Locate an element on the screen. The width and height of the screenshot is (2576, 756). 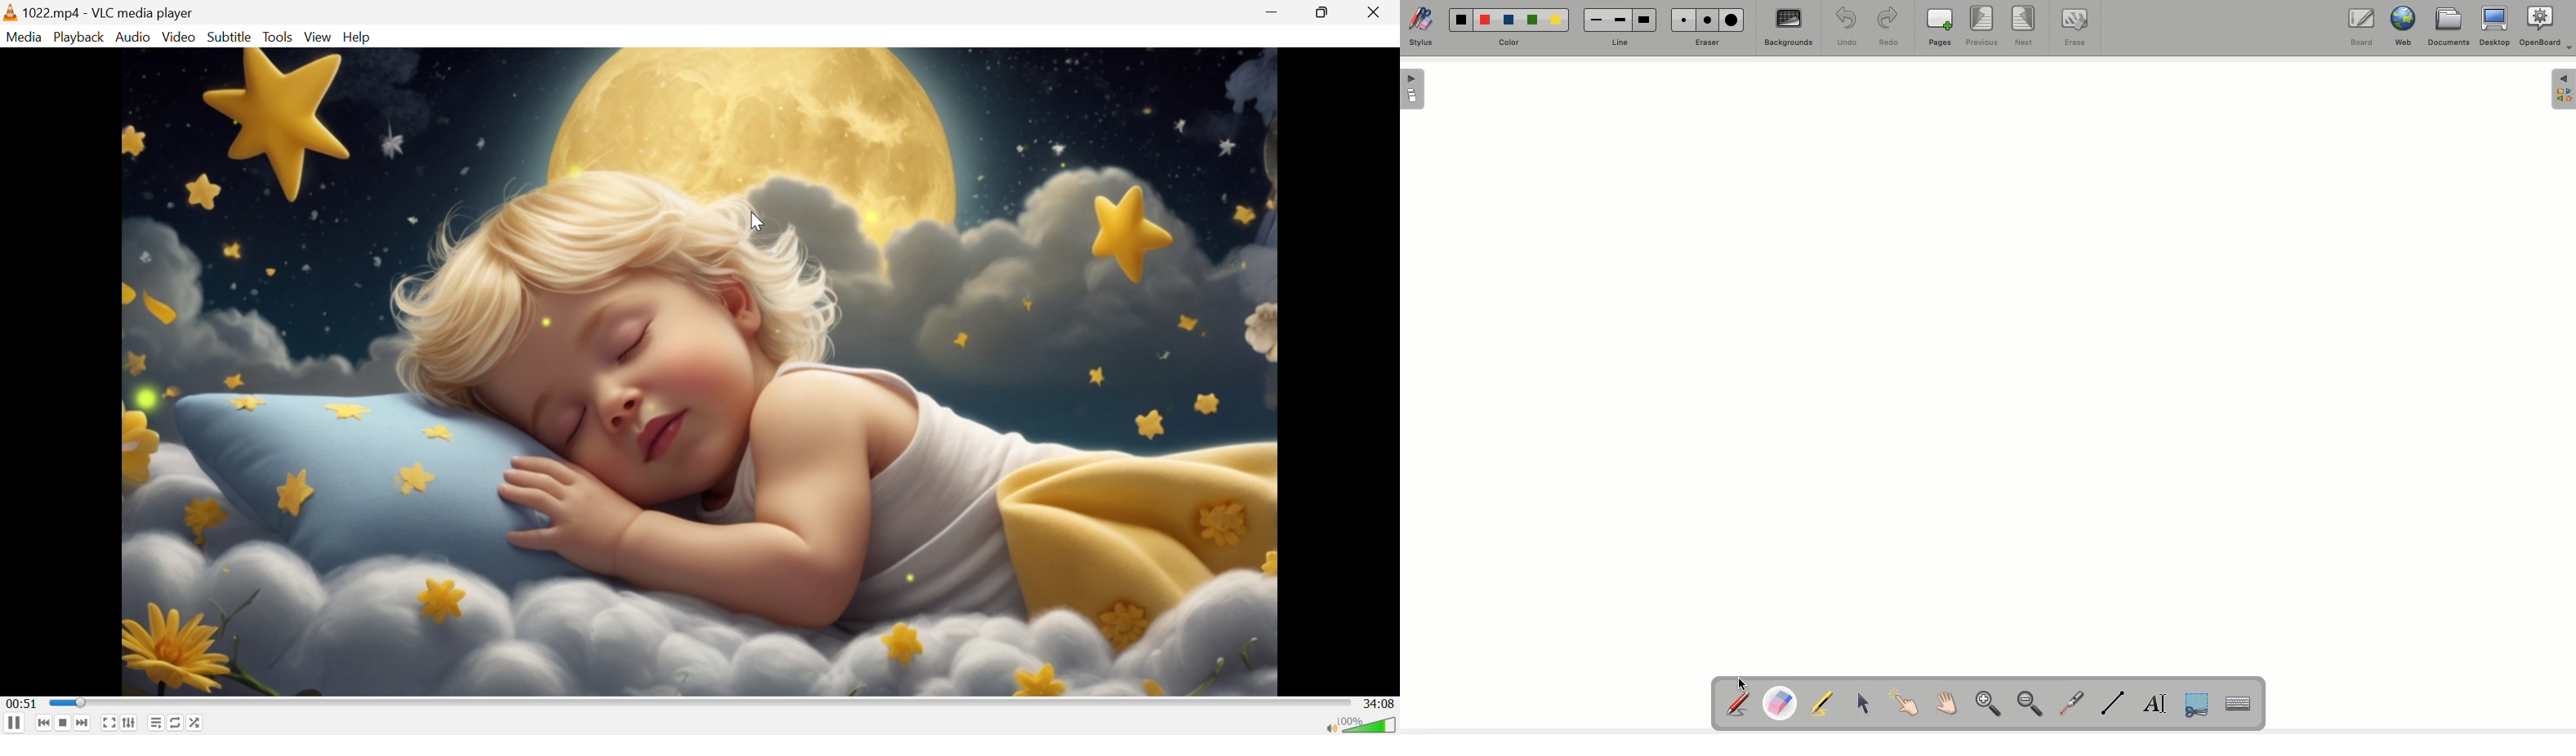
Minimize is located at coordinates (1276, 10).